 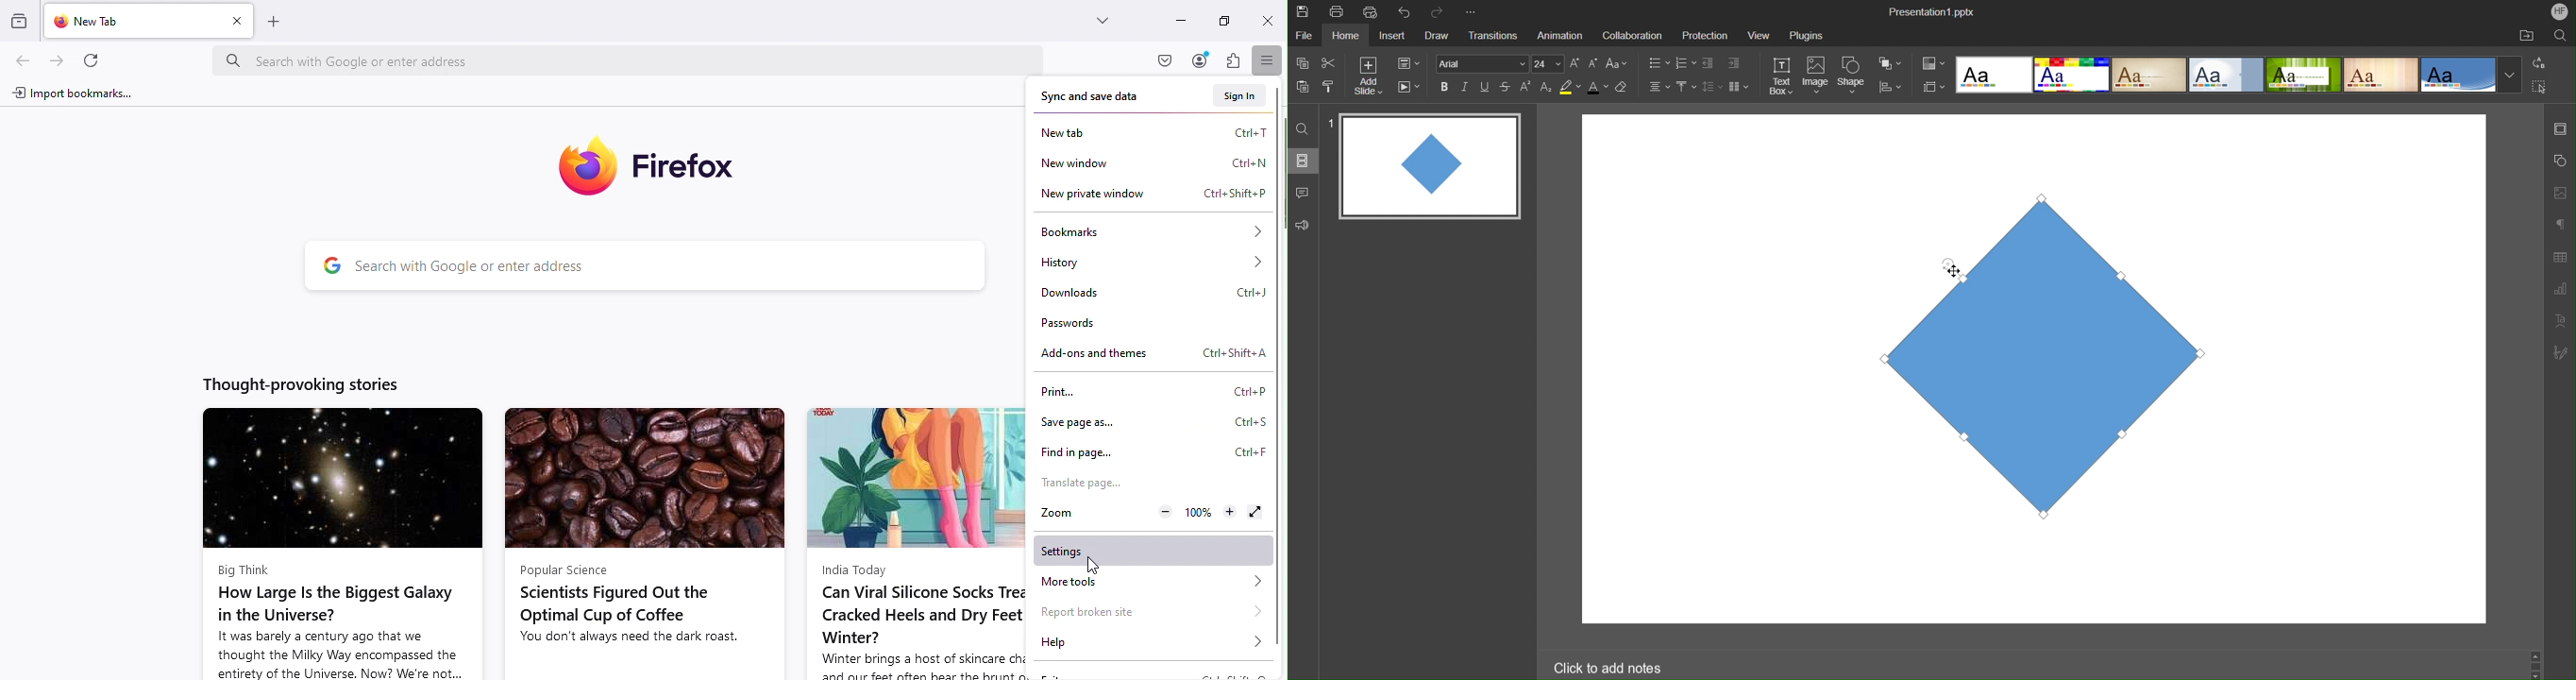 What do you see at coordinates (1623, 88) in the screenshot?
I see `Erase Style` at bounding box center [1623, 88].